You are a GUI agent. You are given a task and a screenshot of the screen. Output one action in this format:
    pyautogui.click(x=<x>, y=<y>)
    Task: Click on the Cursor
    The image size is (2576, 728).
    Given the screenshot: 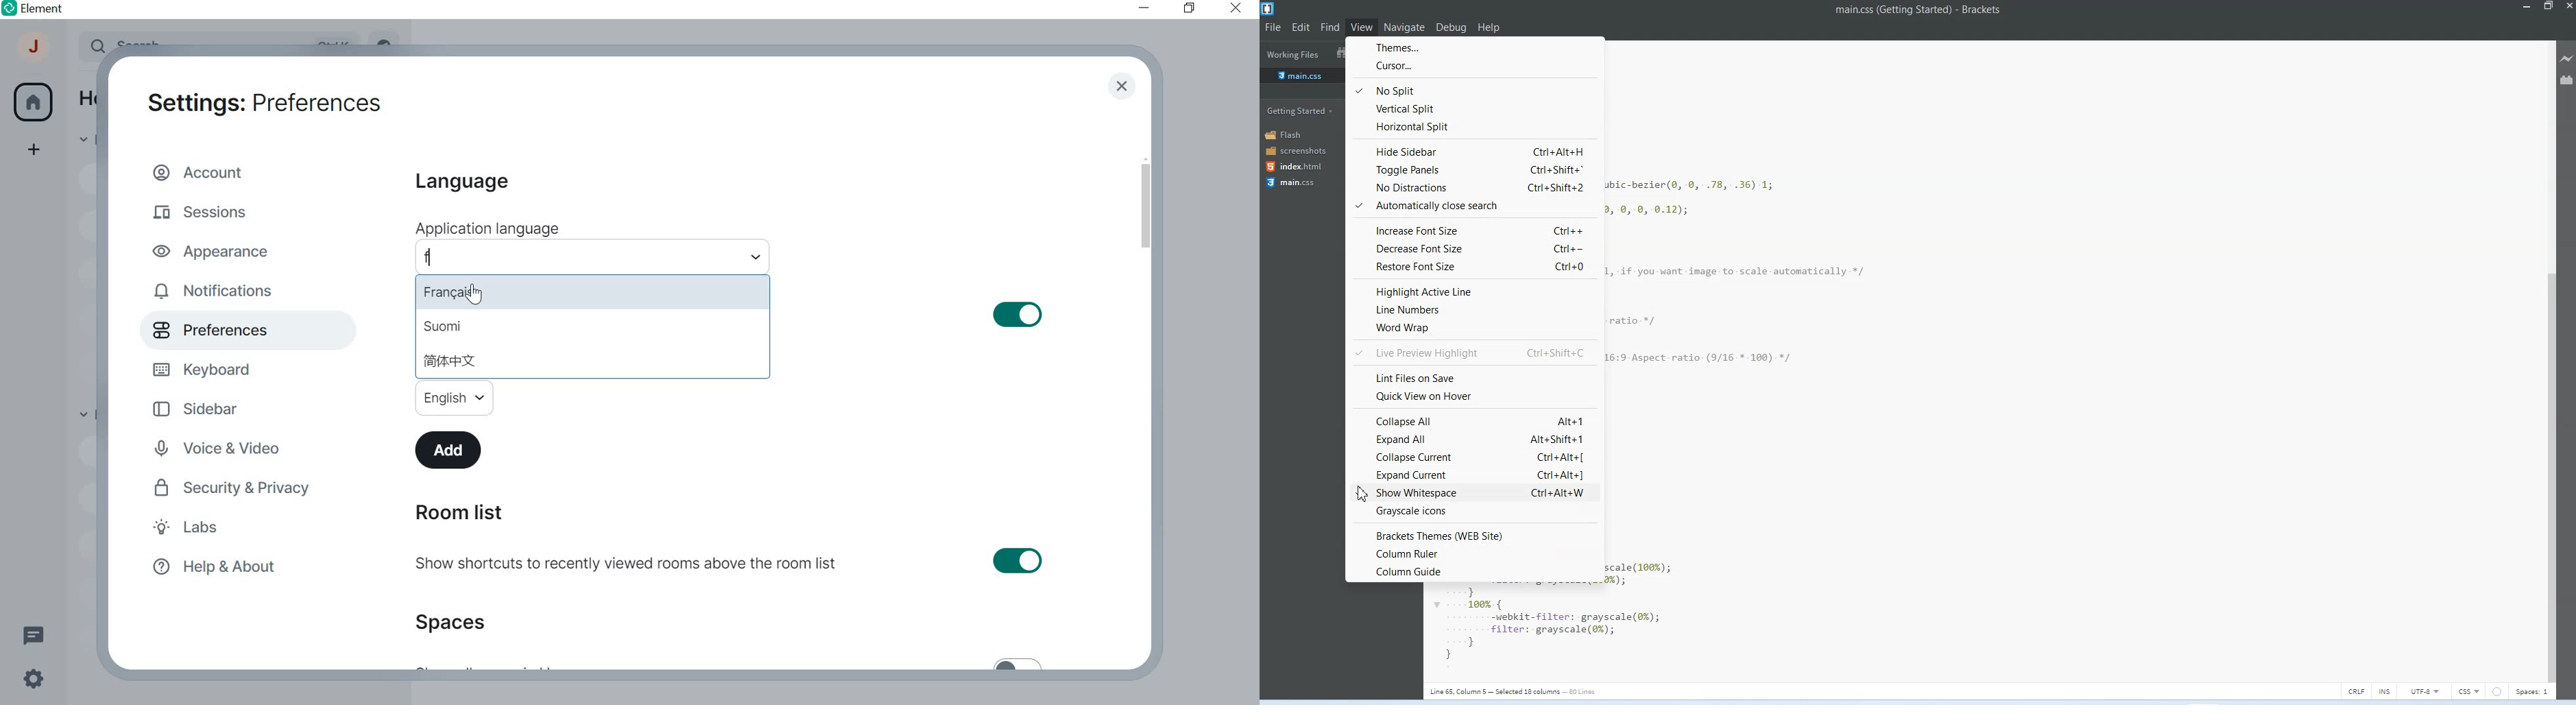 What is the action you would take?
    pyautogui.click(x=1476, y=64)
    